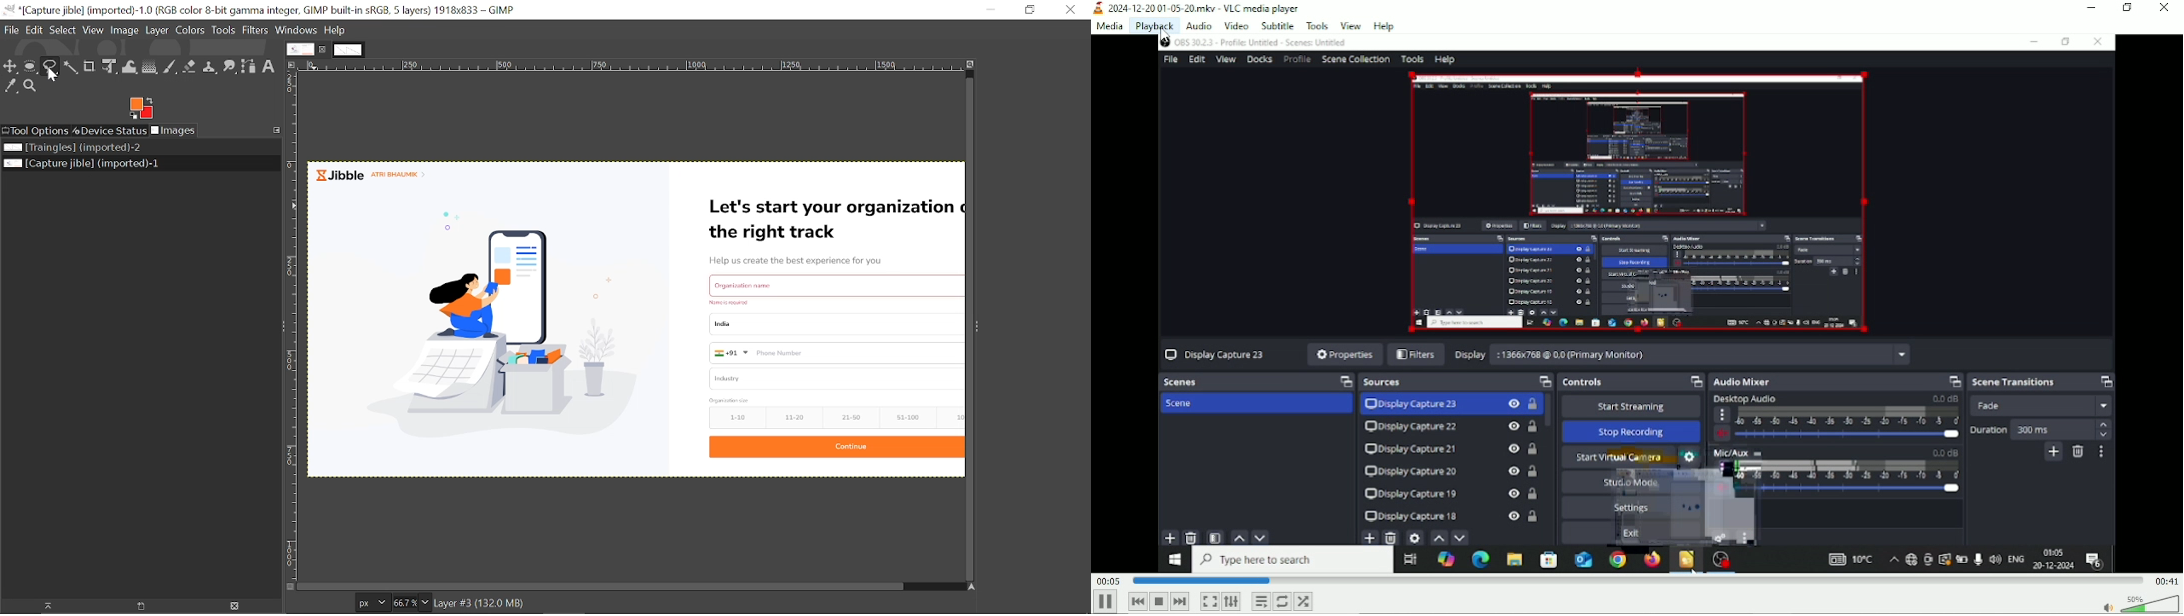 This screenshot has width=2184, height=616. Describe the element at coordinates (1180, 602) in the screenshot. I see `Next` at that location.